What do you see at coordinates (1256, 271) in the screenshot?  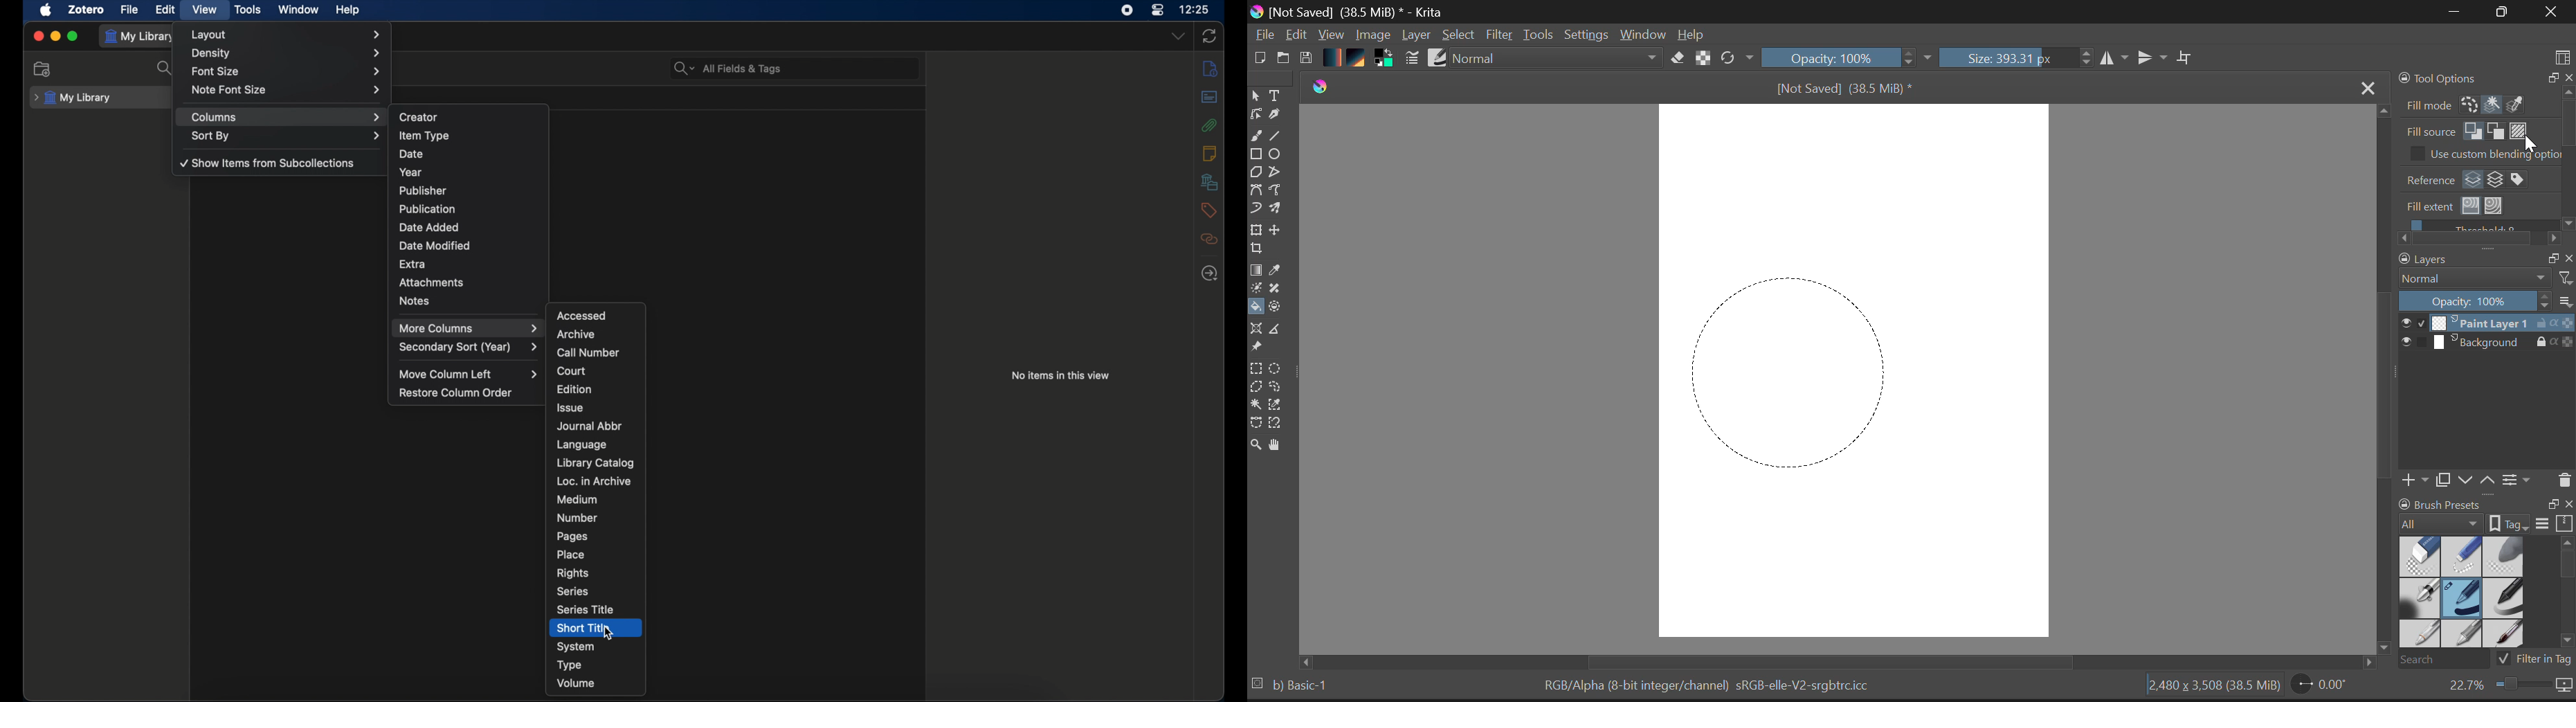 I see `Gradient Fill` at bounding box center [1256, 271].